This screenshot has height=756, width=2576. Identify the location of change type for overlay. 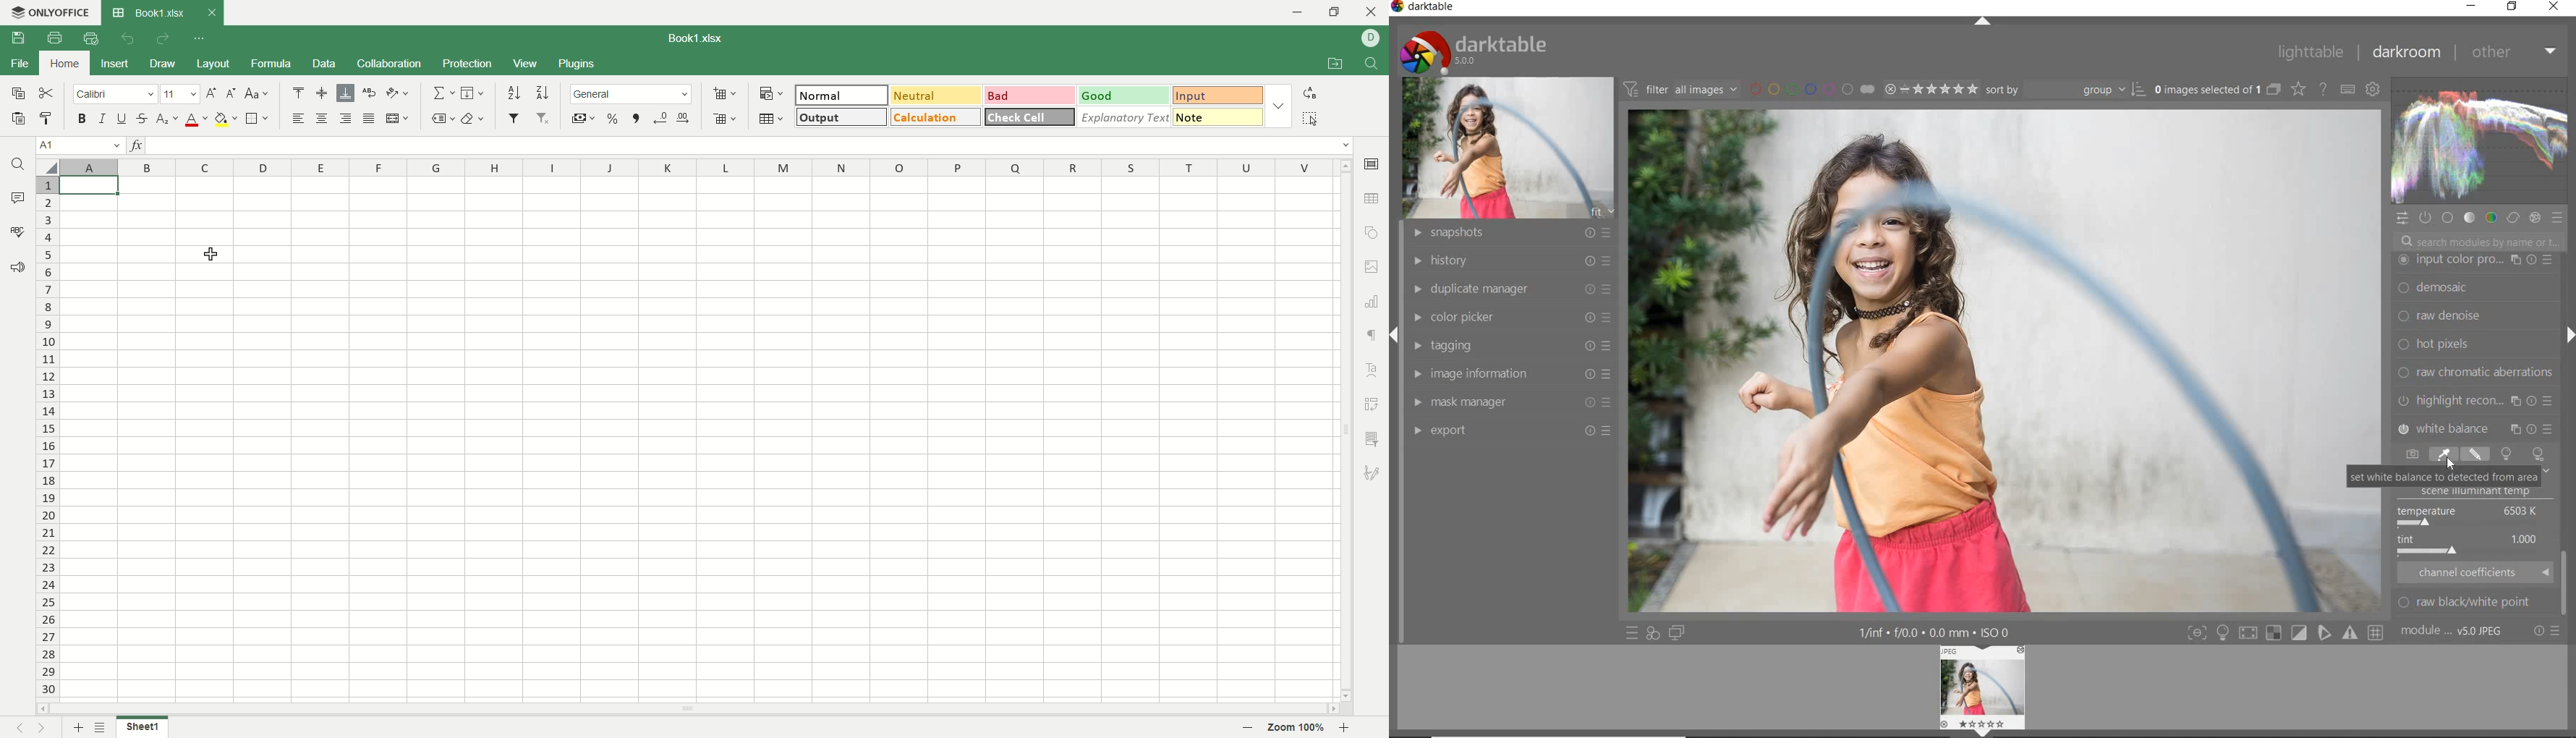
(2299, 89).